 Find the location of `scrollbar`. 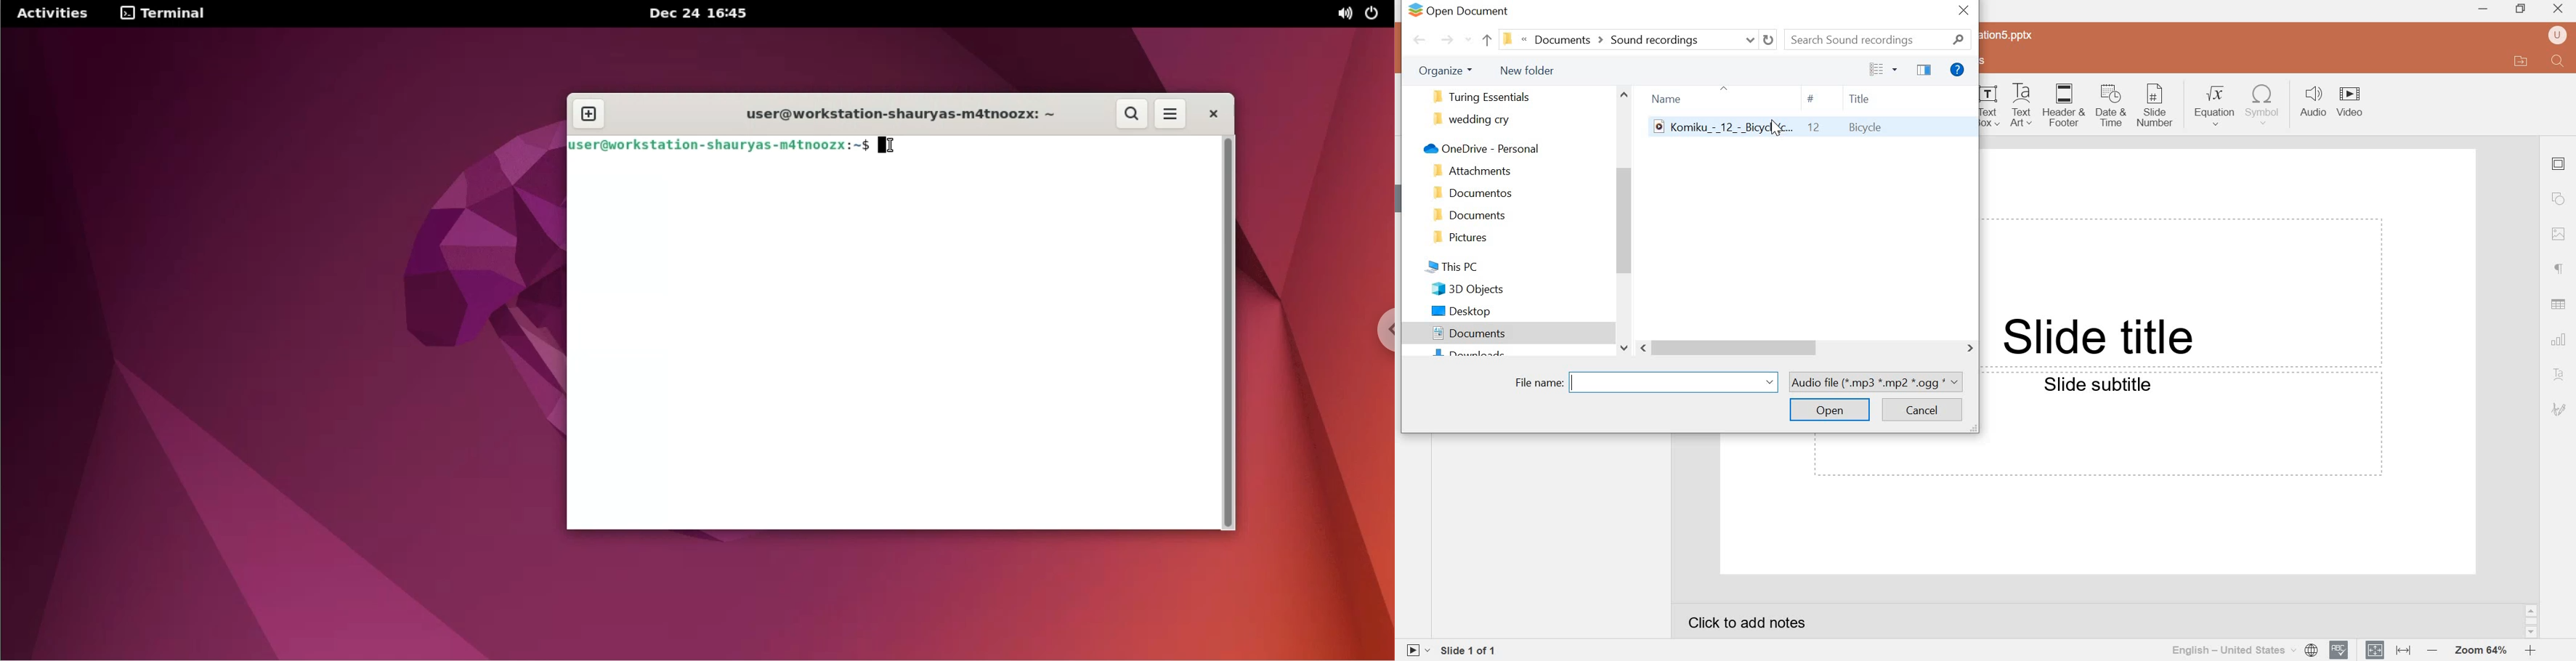

scrollbar is located at coordinates (2532, 621).